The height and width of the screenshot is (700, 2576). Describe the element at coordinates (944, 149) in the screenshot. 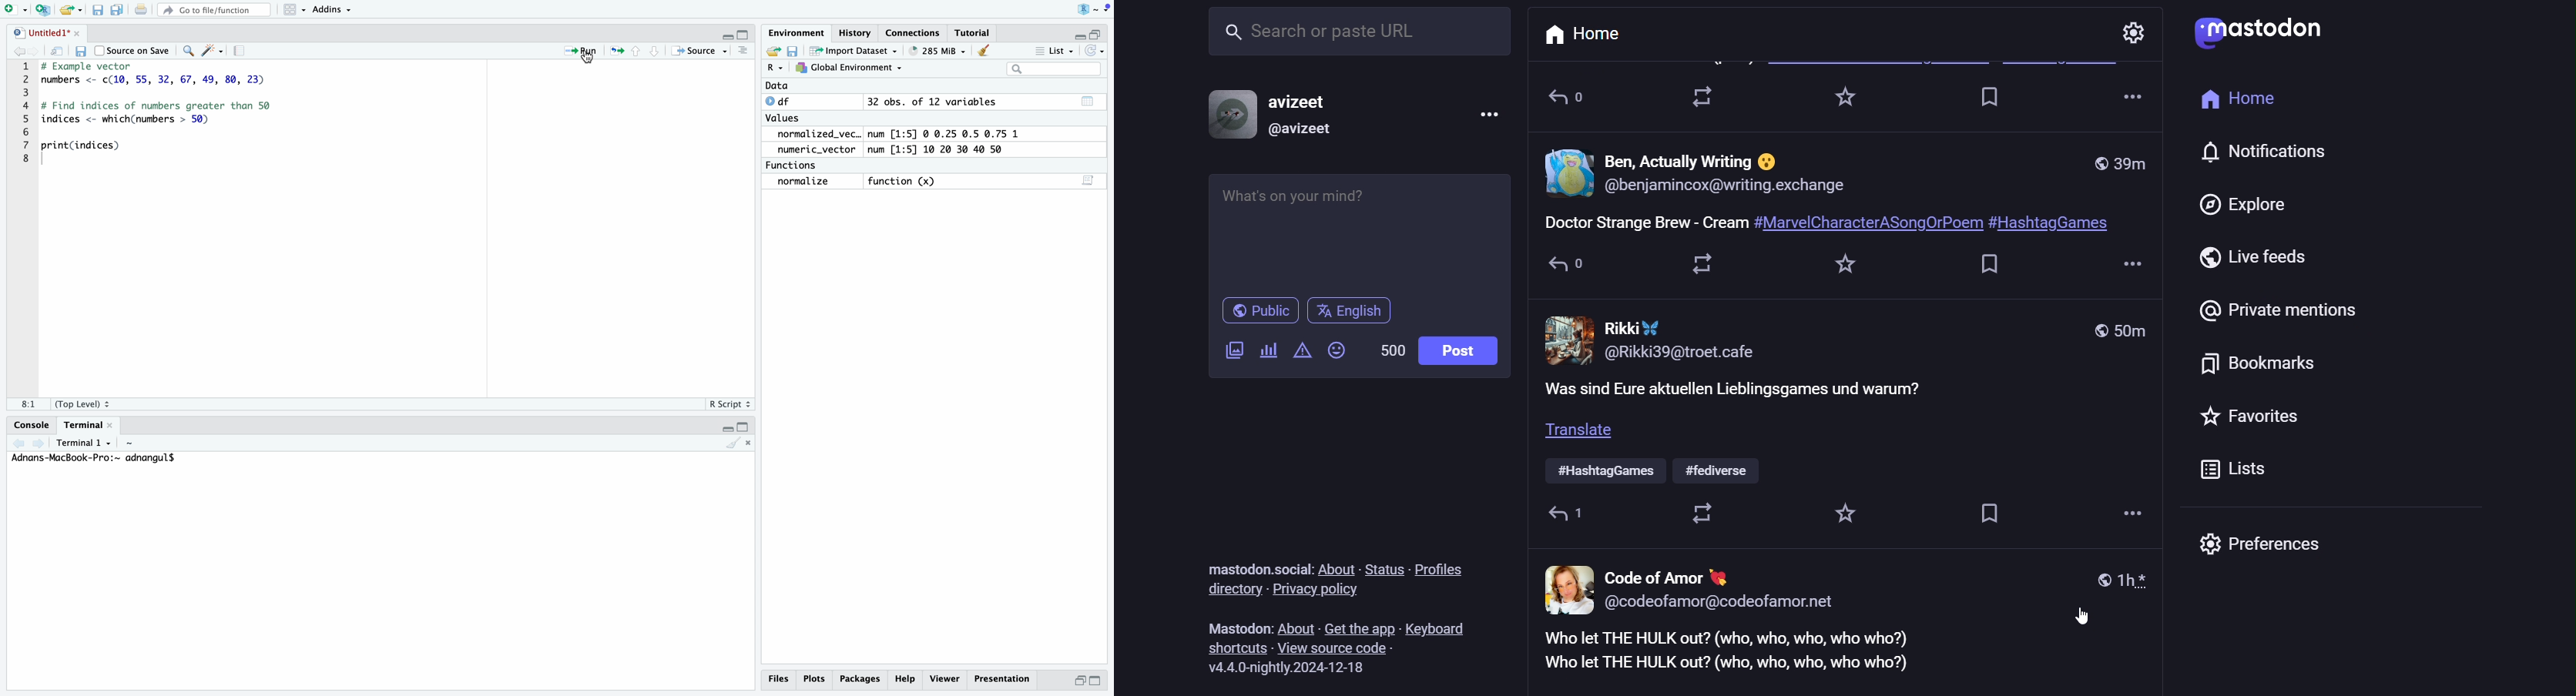

I see `num [1:5] 10 20 30 40 50` at that location.